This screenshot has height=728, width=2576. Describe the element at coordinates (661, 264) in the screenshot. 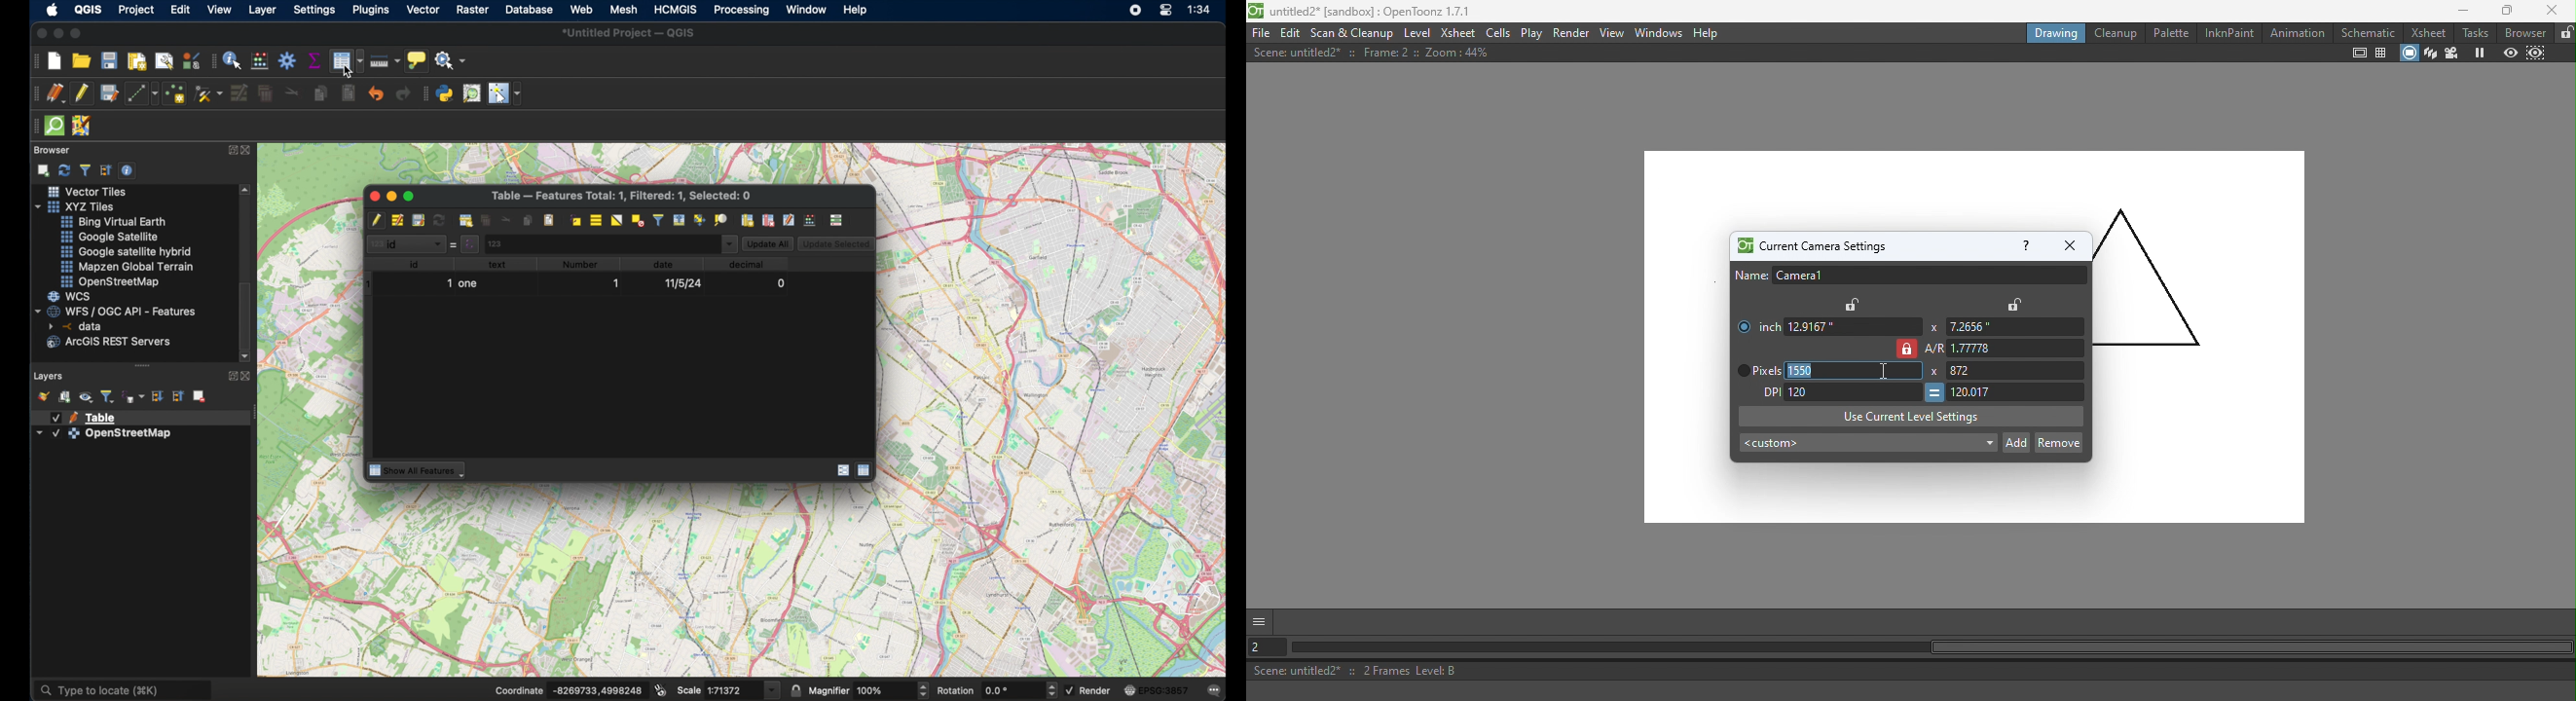

I see `data` at that location.